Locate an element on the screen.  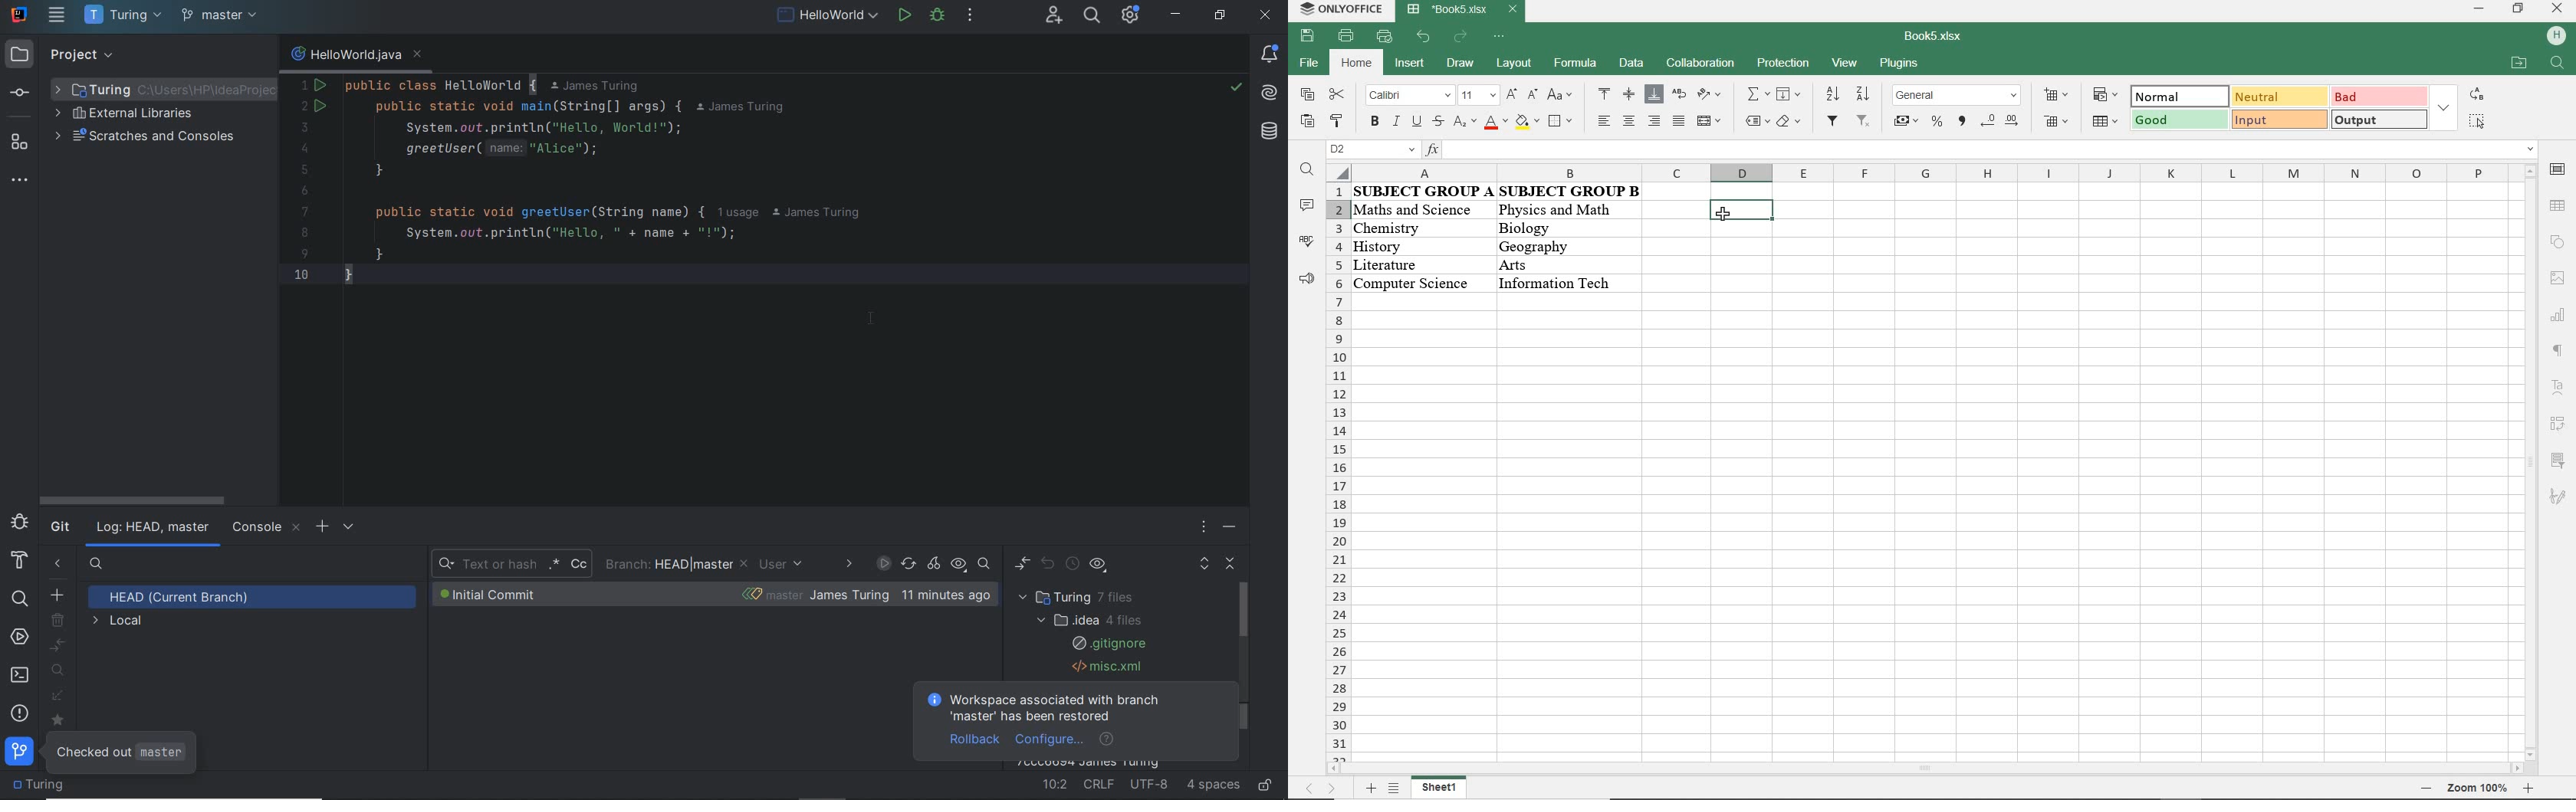
font is located at coordinates (1409, 97).